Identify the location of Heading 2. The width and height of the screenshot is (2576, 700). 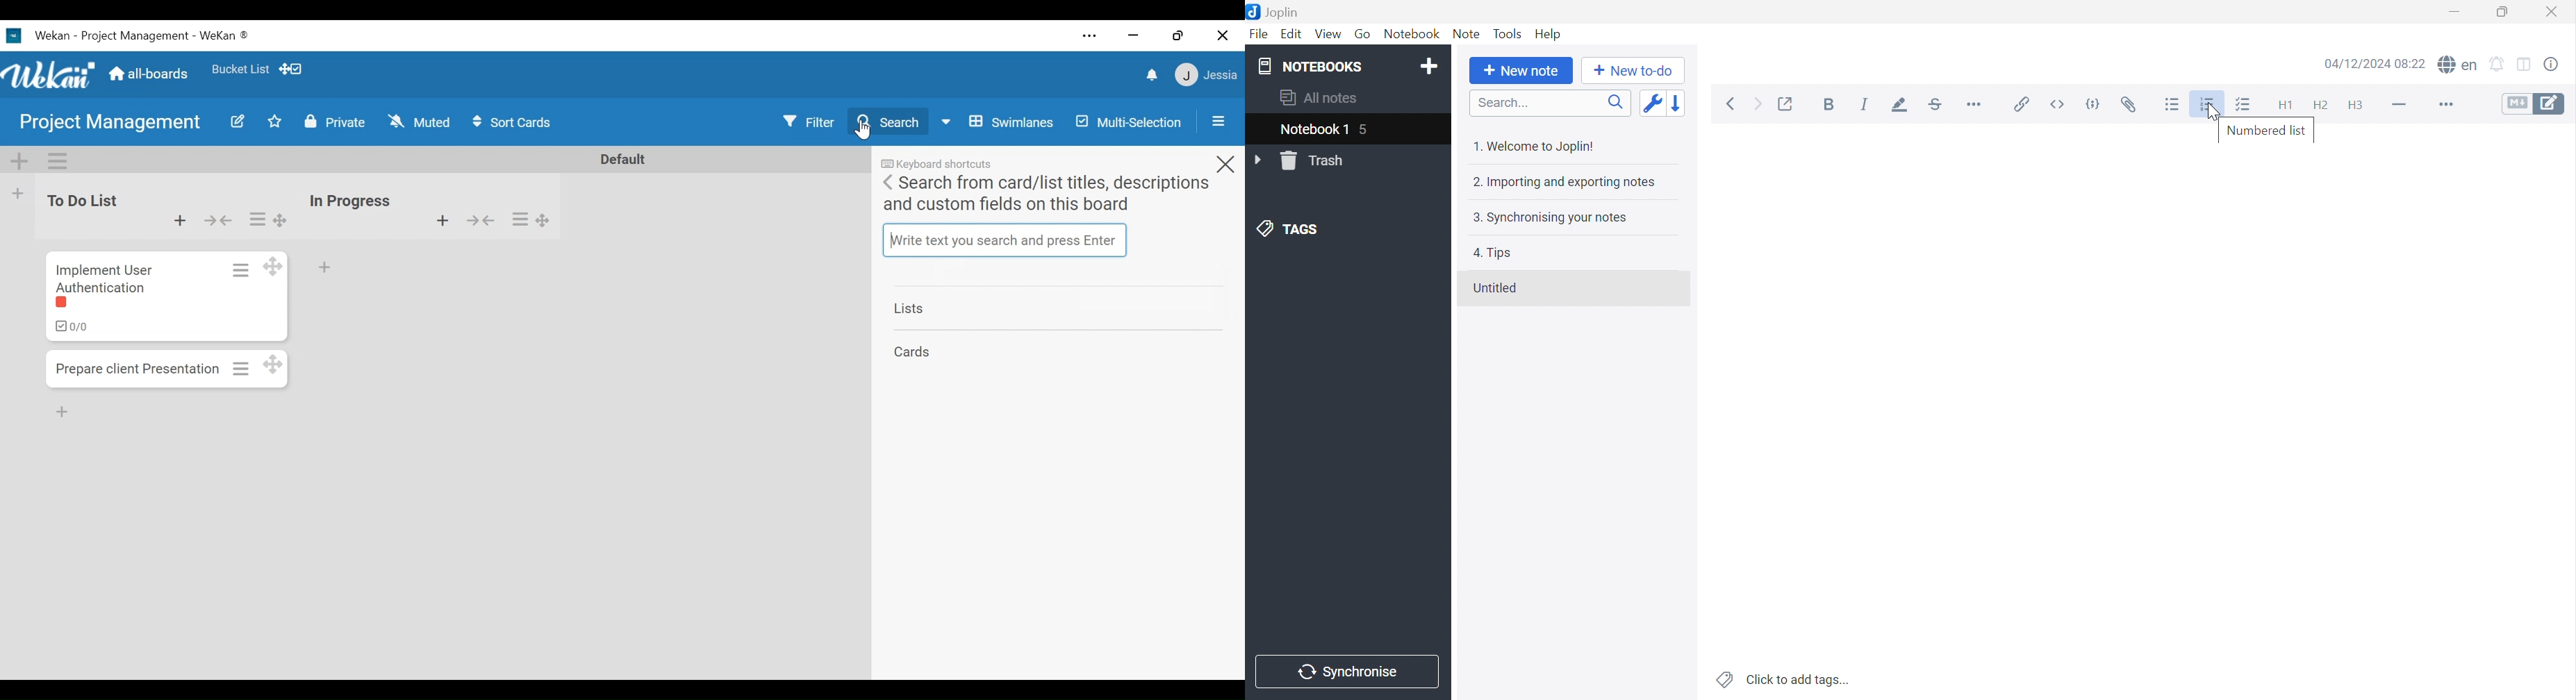
(2320, 103).